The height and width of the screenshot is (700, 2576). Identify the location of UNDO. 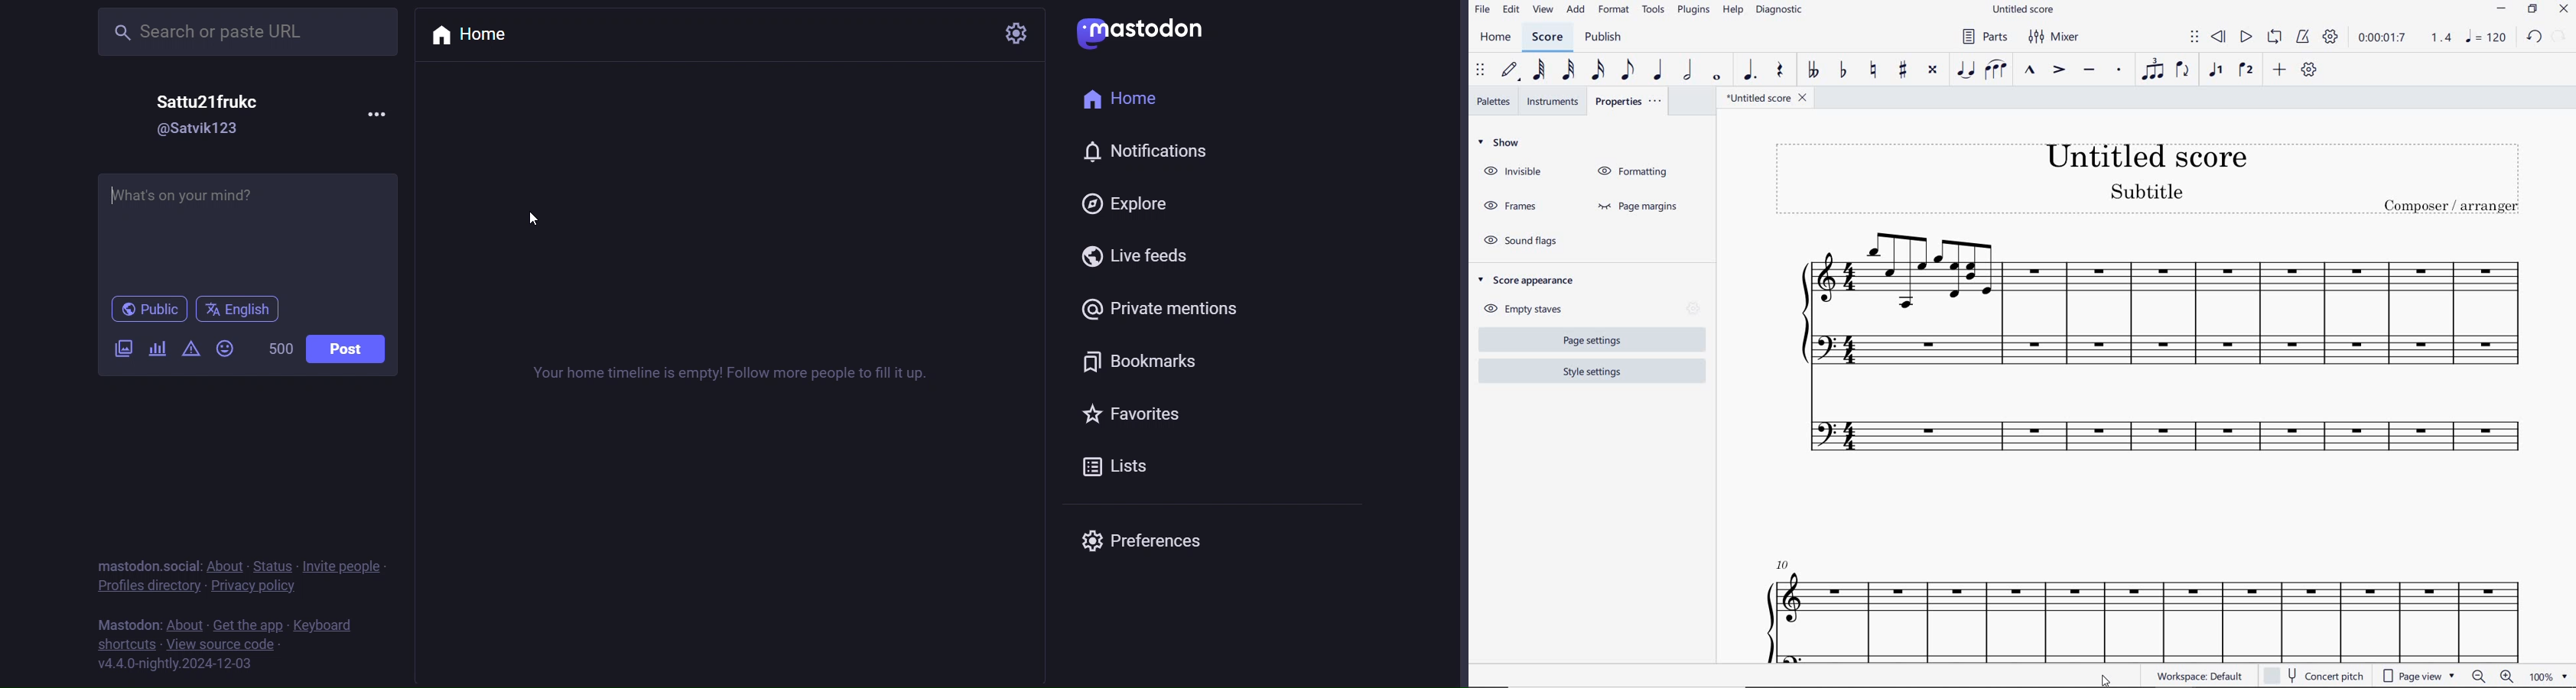
(2534, 36).